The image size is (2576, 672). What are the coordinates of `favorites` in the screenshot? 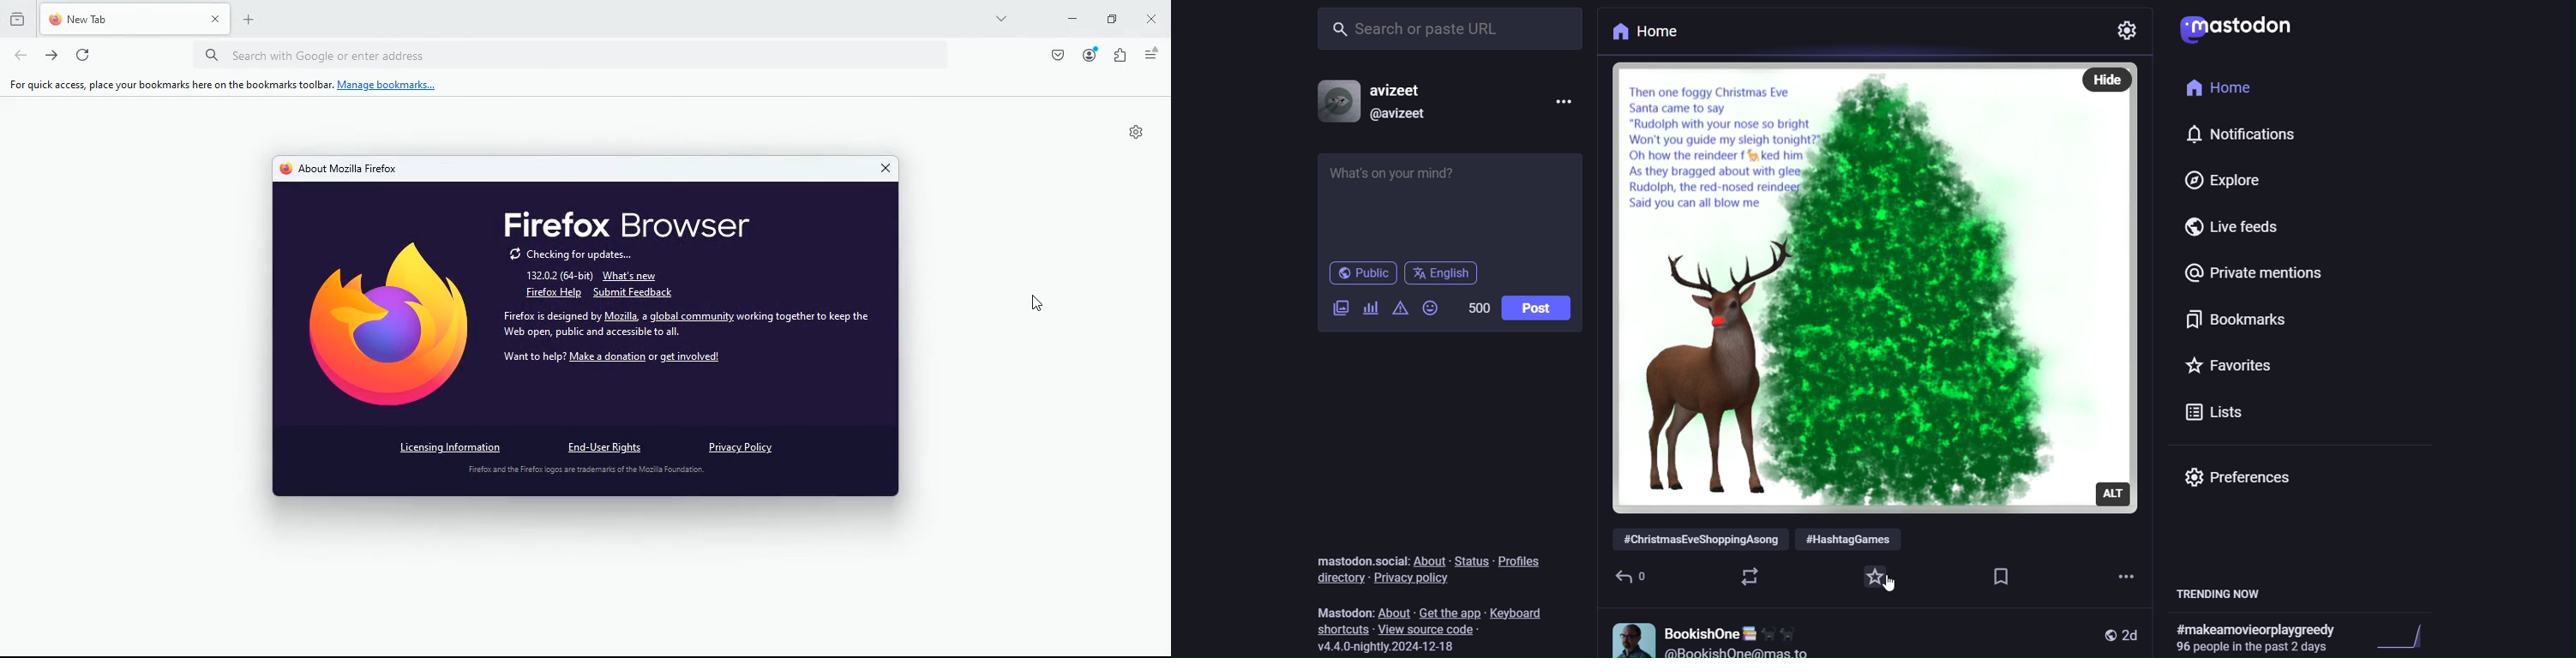 It's located at (2233, 363).